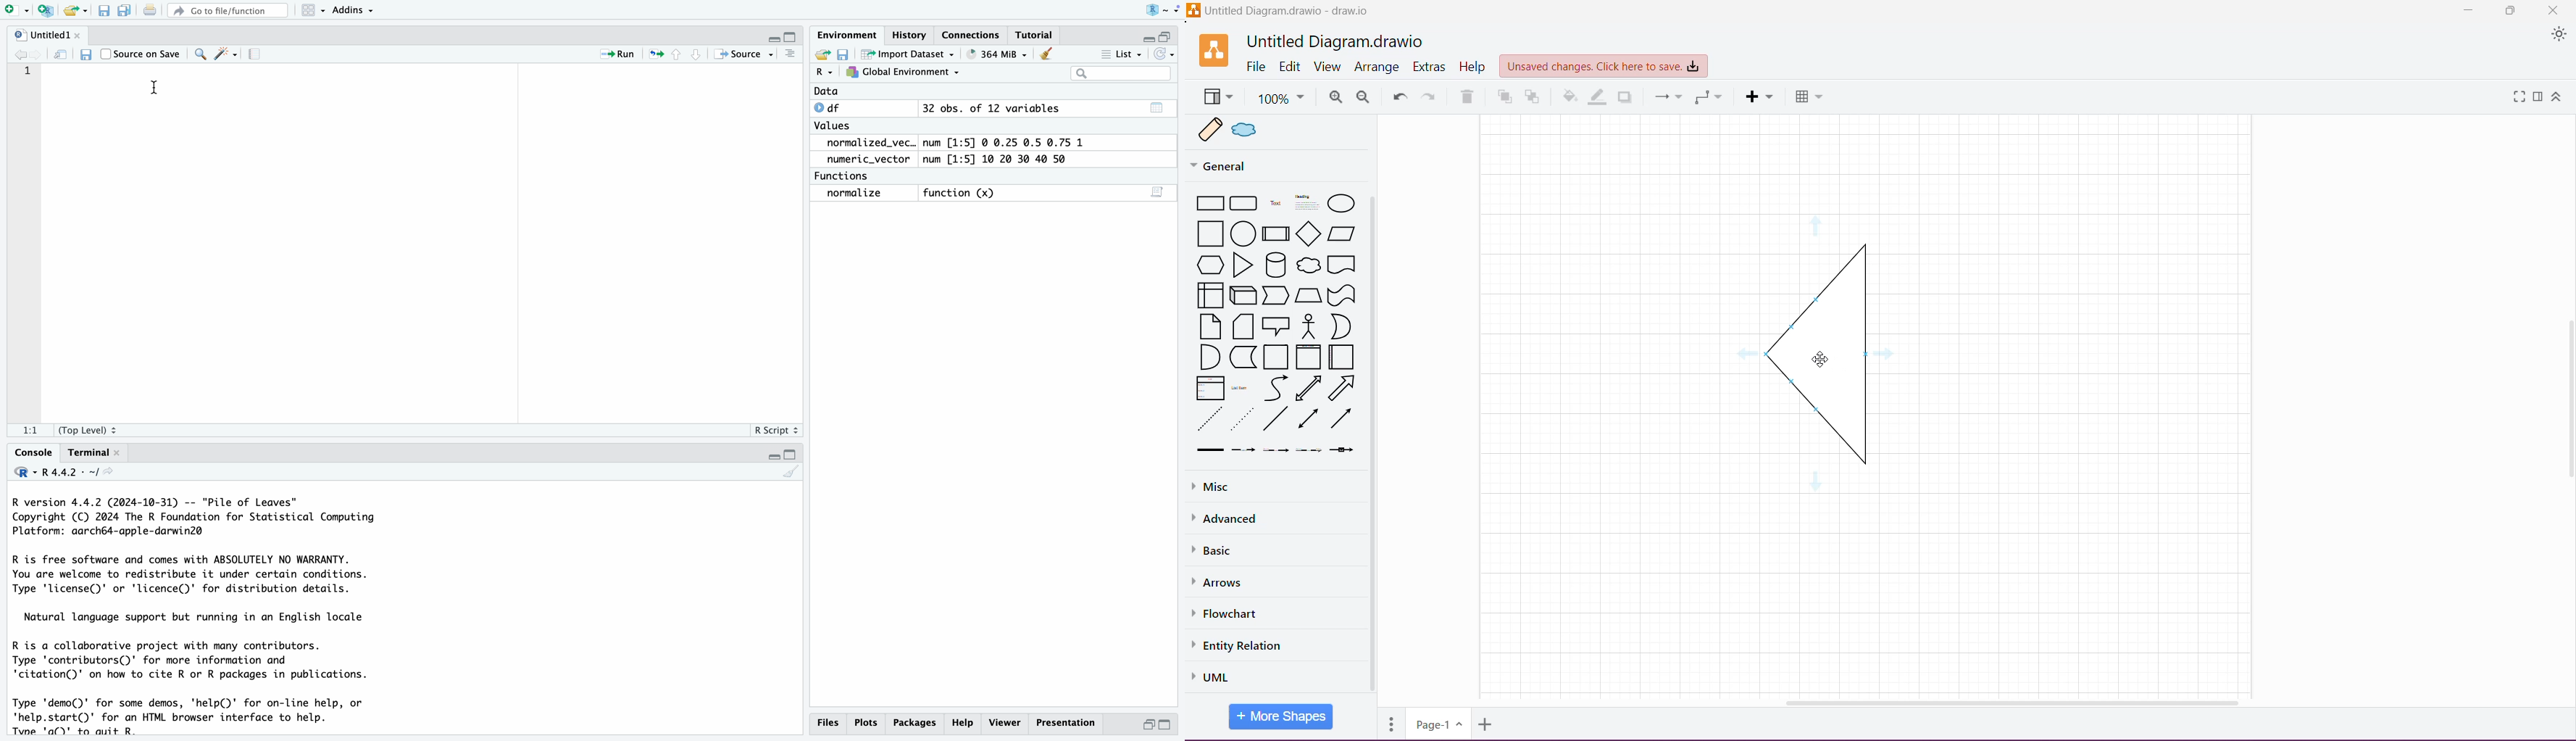  I want to click on History, so click(910, 37).